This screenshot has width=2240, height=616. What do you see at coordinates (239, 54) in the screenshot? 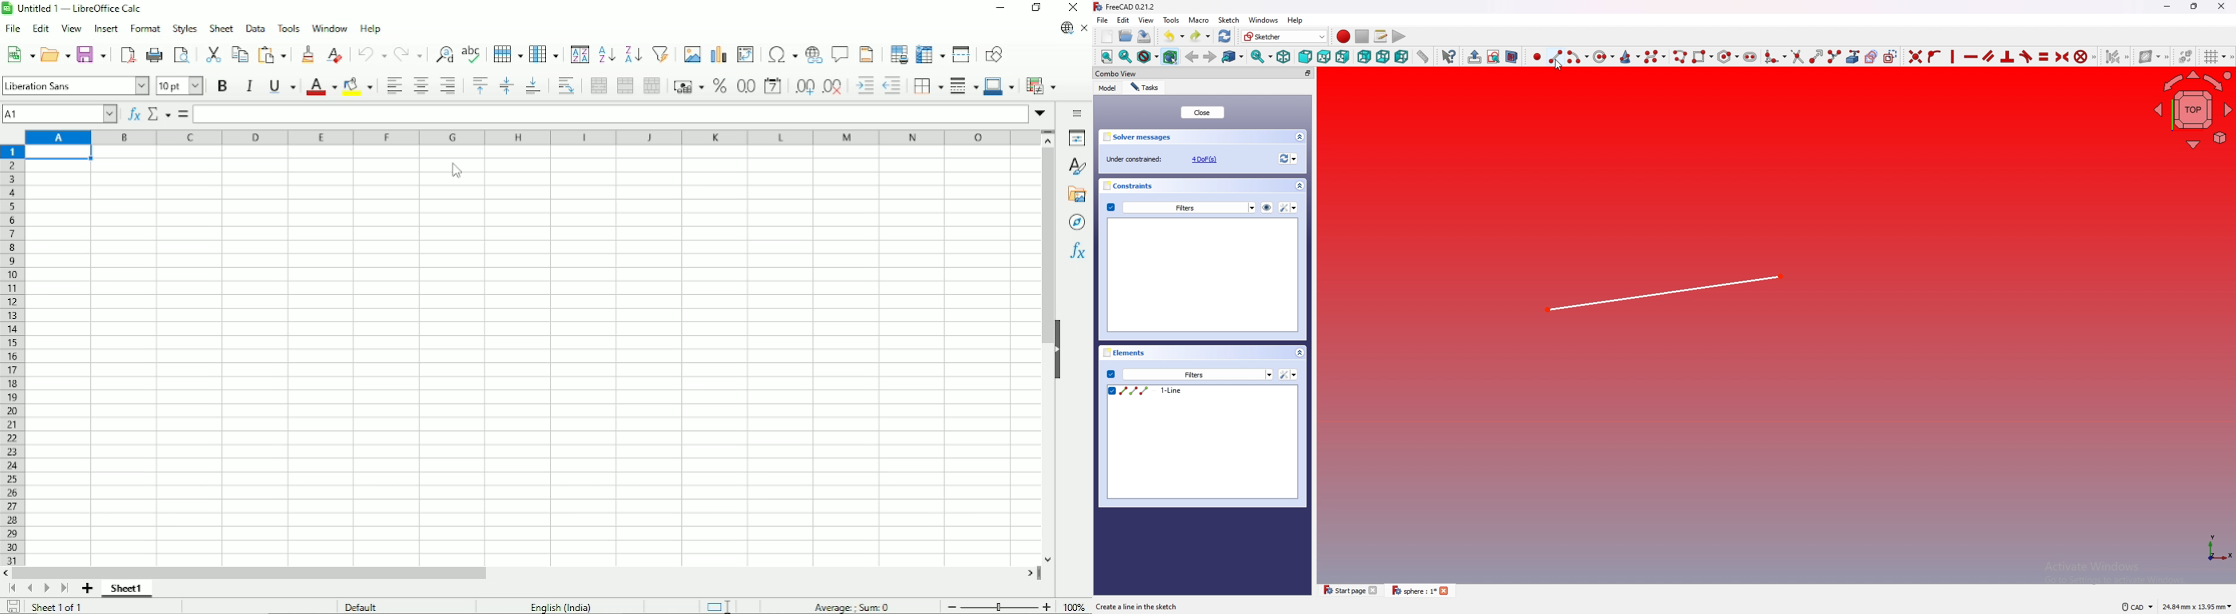
I see `Copy` at bounding box center [239, 54].